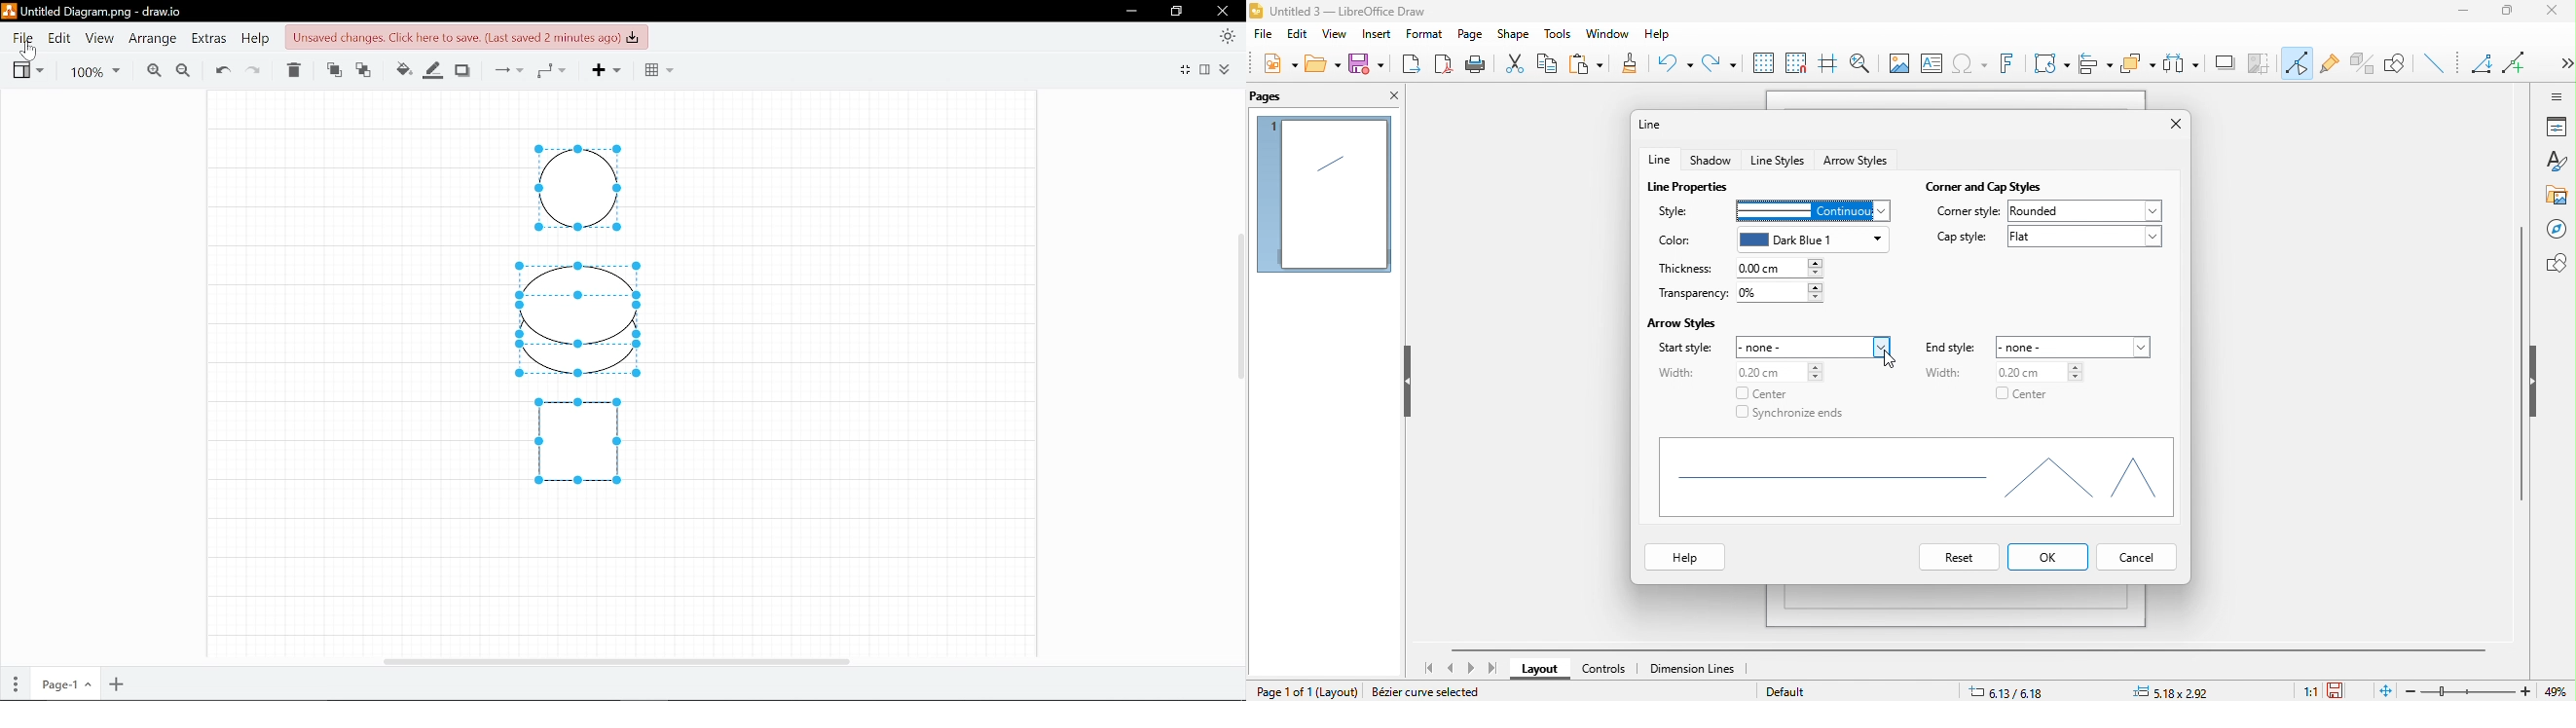  What do you see at coordinates (1471, 669) in the screenshot?
I see `next page` at bounding box center [1471, 669].